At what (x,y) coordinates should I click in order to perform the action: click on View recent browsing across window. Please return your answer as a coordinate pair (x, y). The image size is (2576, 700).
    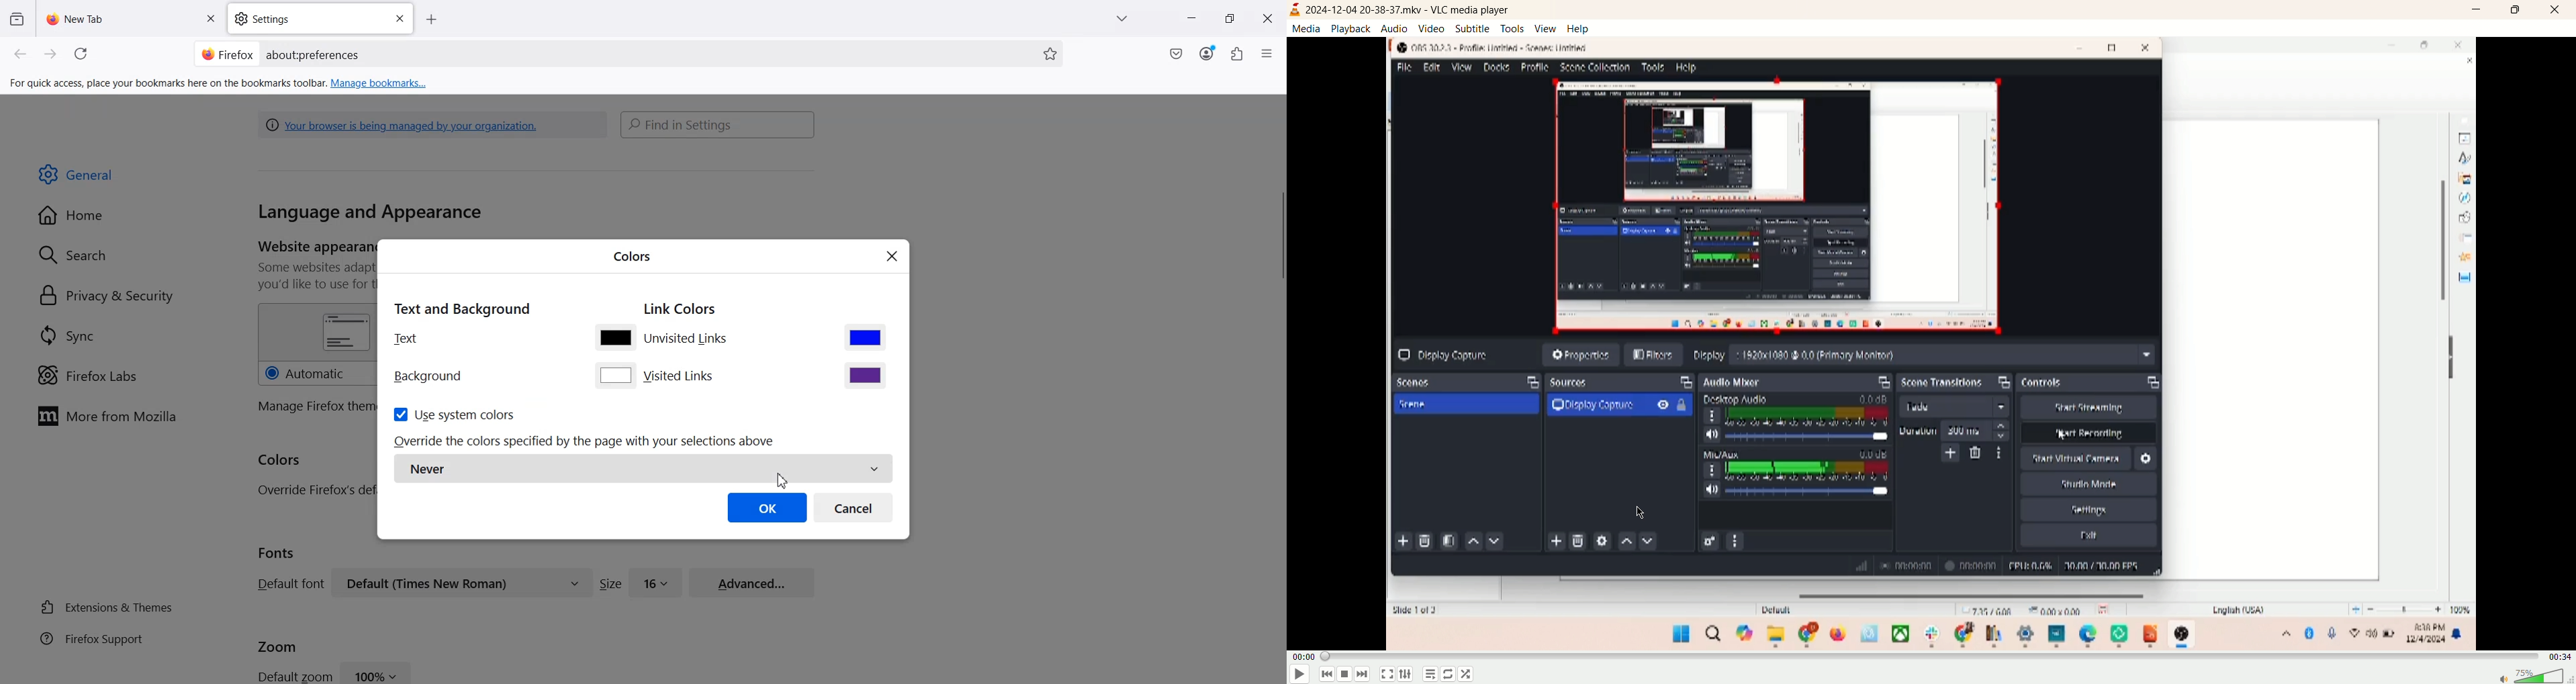
    Looking at the image, I should click on (16, 18).